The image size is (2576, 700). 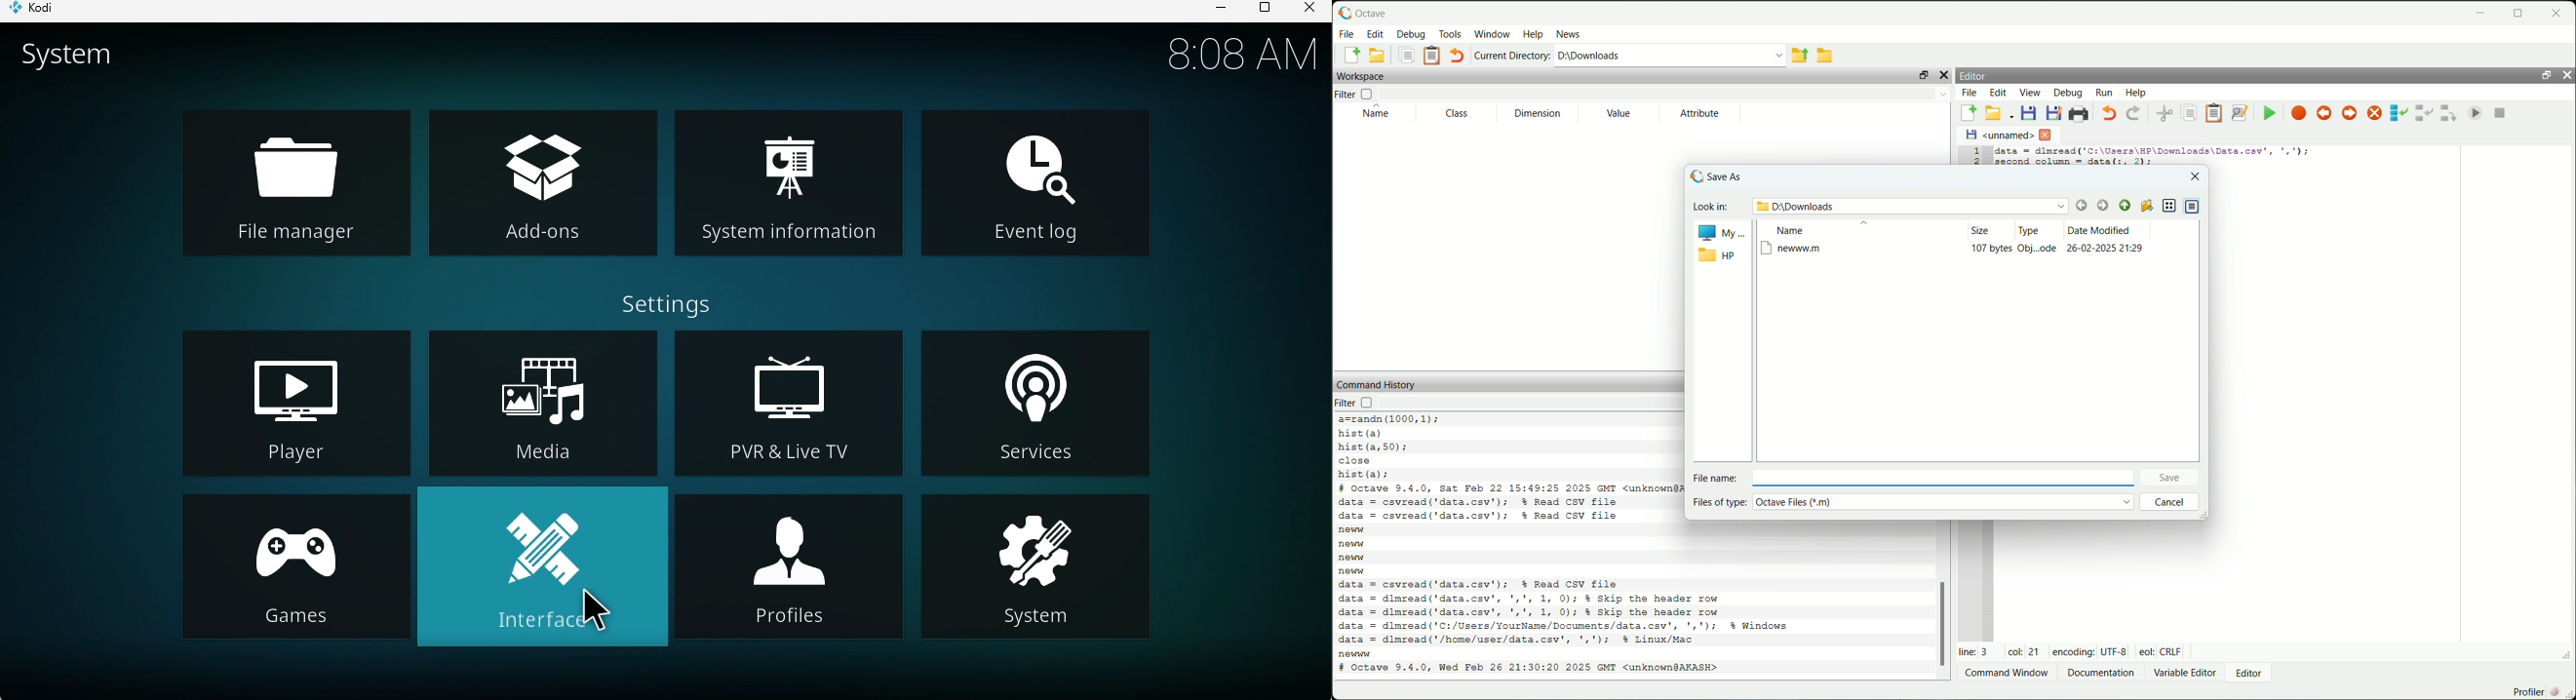 What do you see at coordinates (1413, 35) in the screenshot?
I see `debug` at bounding box center [1413, 35].